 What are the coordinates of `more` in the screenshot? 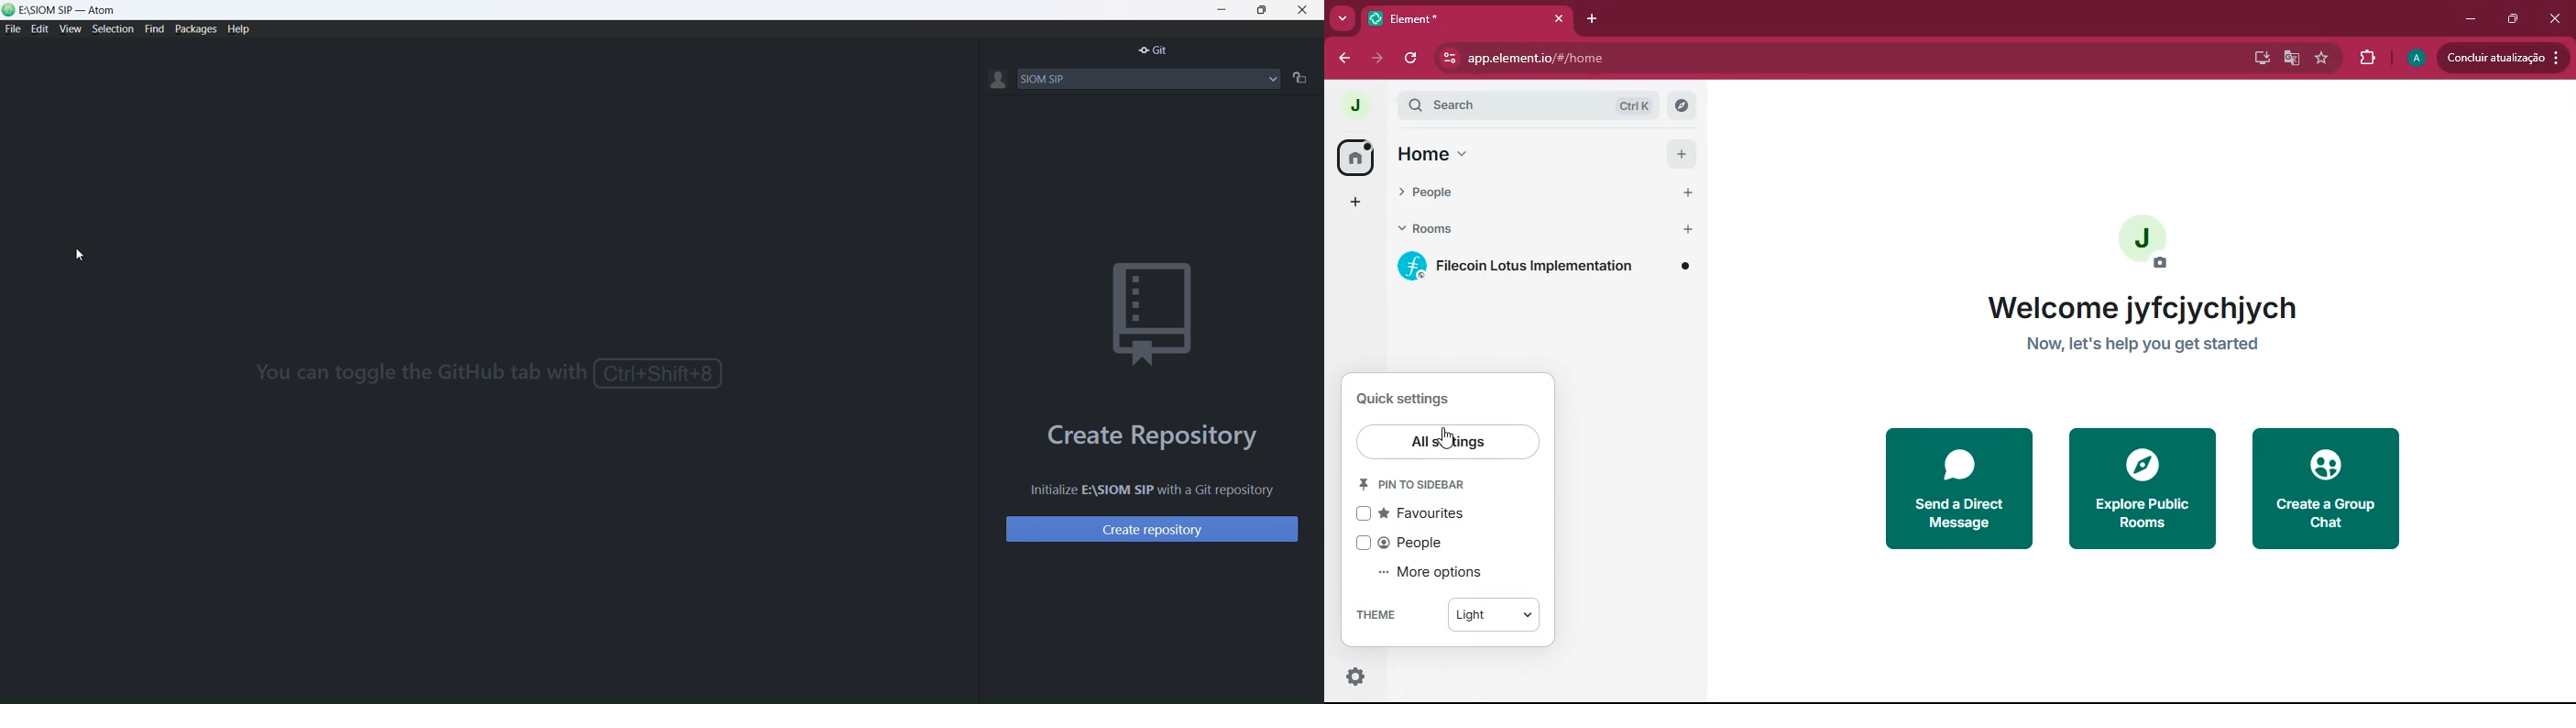 It's located at (1339, 19).